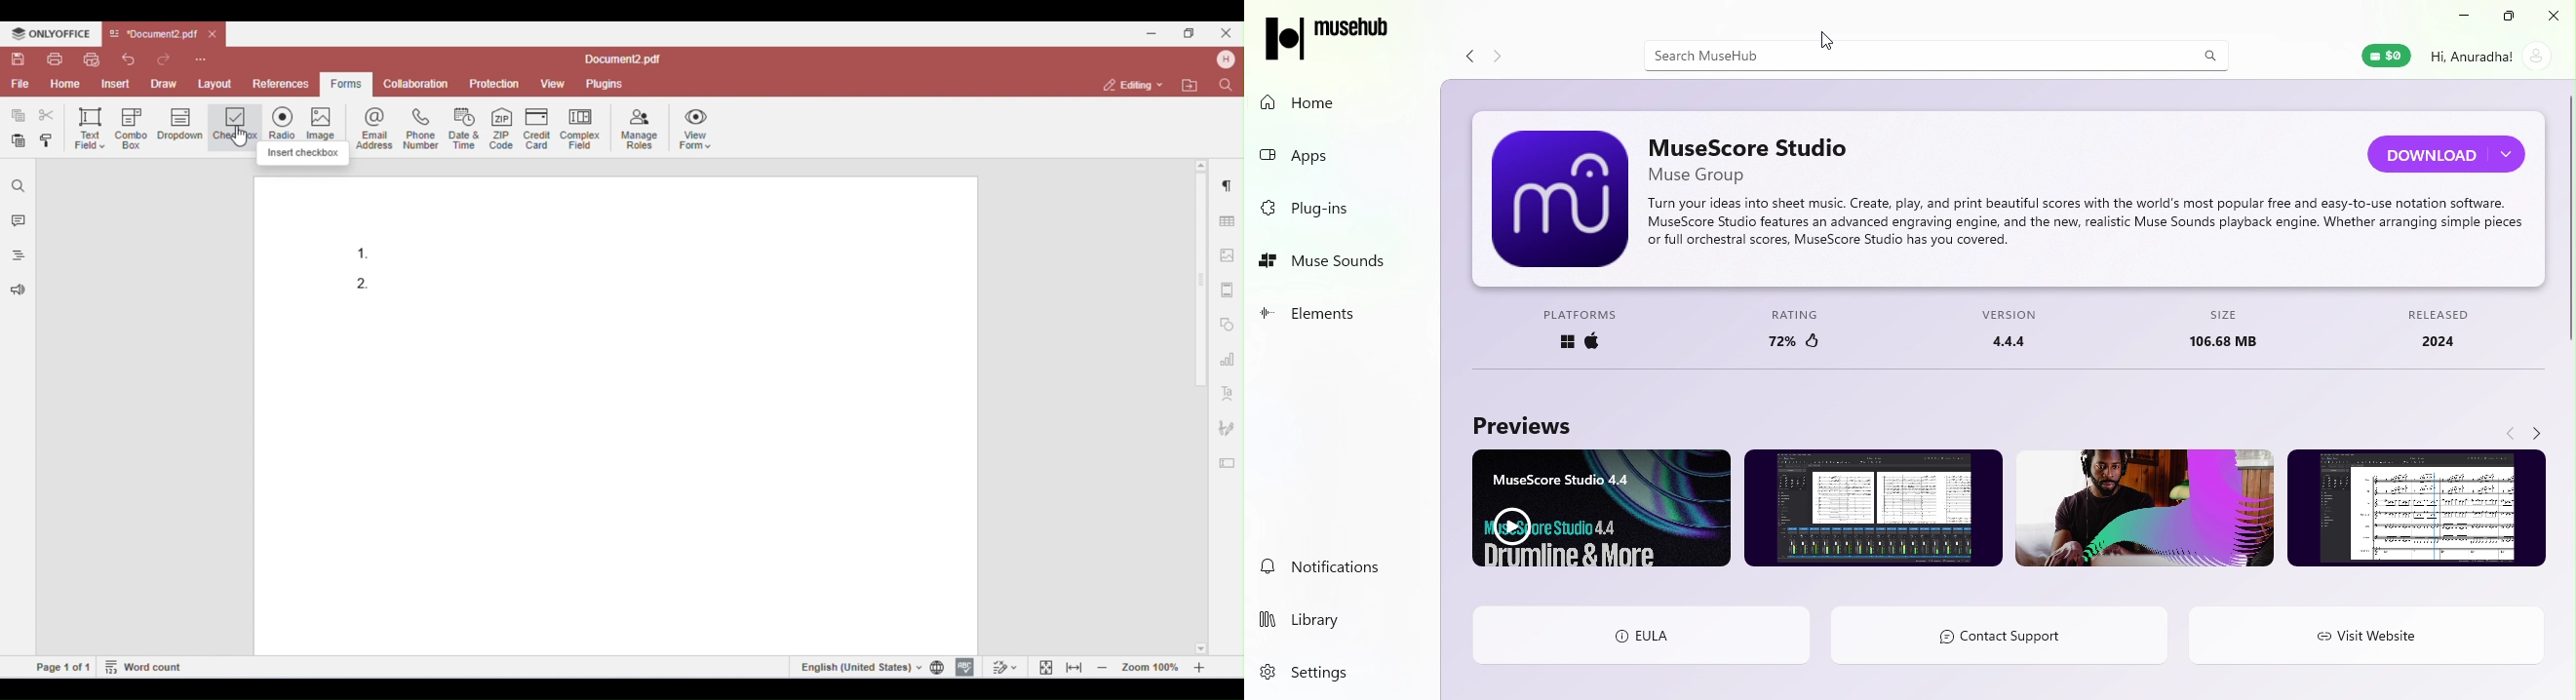 Image resolution: width=2576 pixels, height=700 pixels. I want to click on Preview image, so click(1875, 510).